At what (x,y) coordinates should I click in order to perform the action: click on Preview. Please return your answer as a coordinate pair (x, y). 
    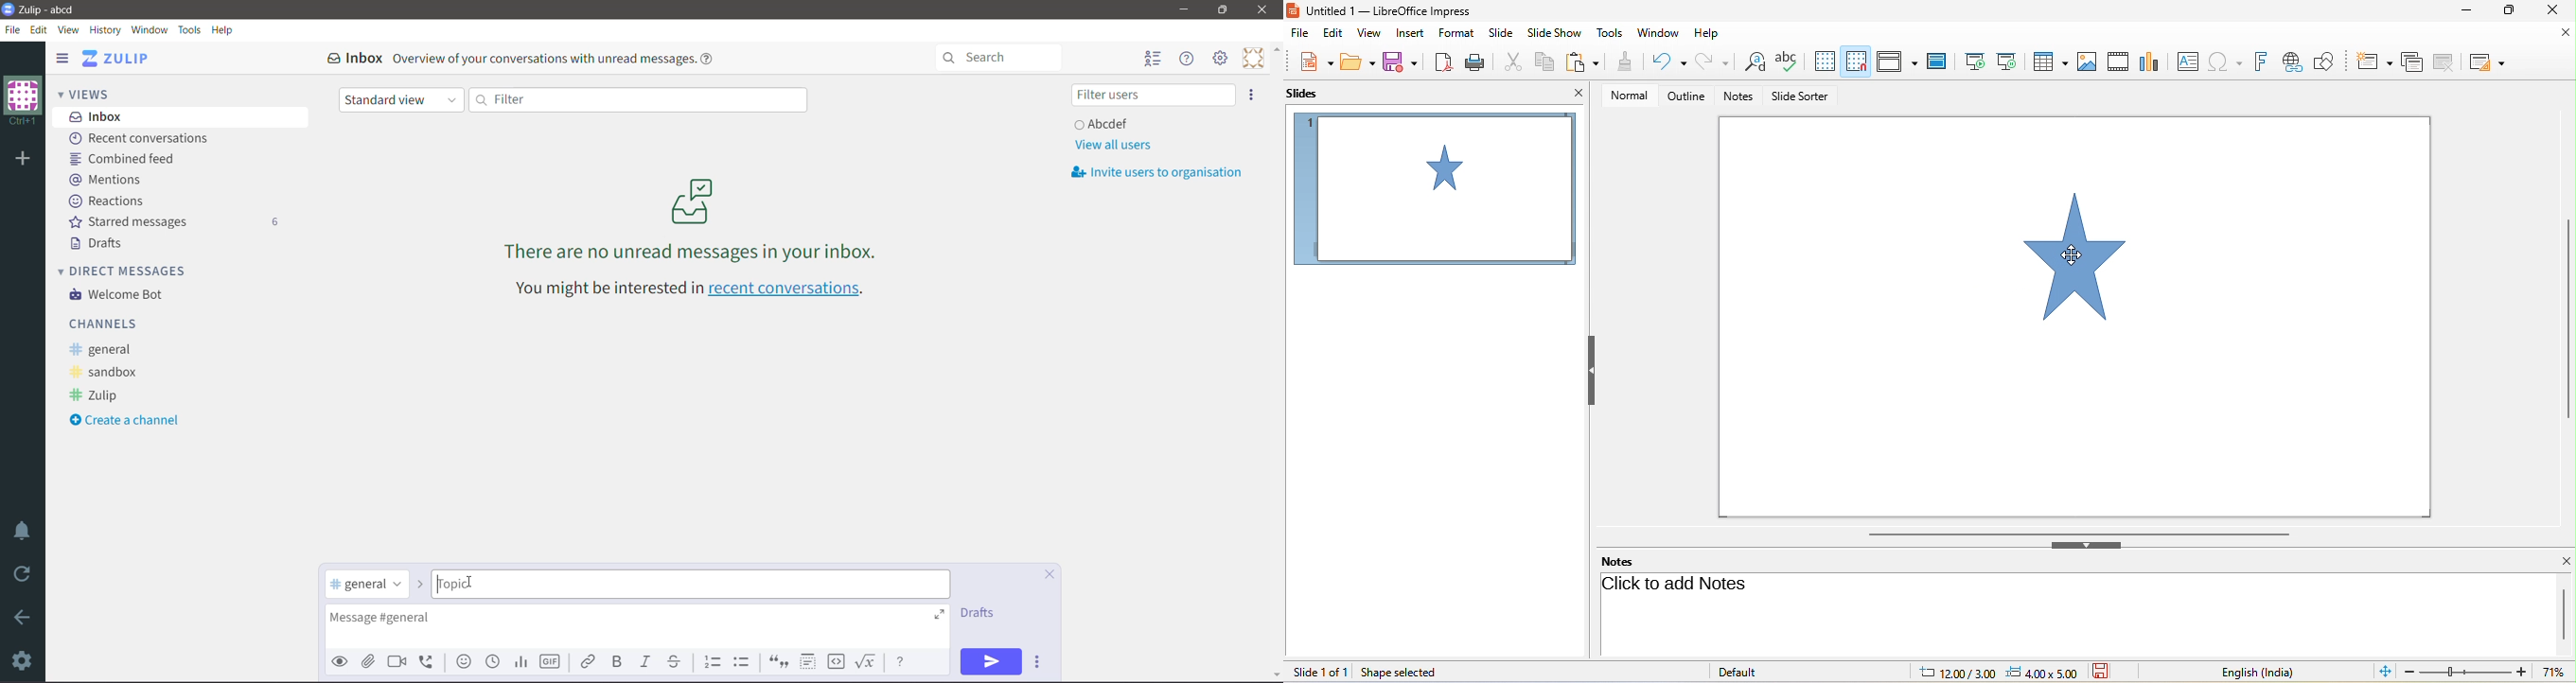
    Looking at the image, I should click on (340, 661).